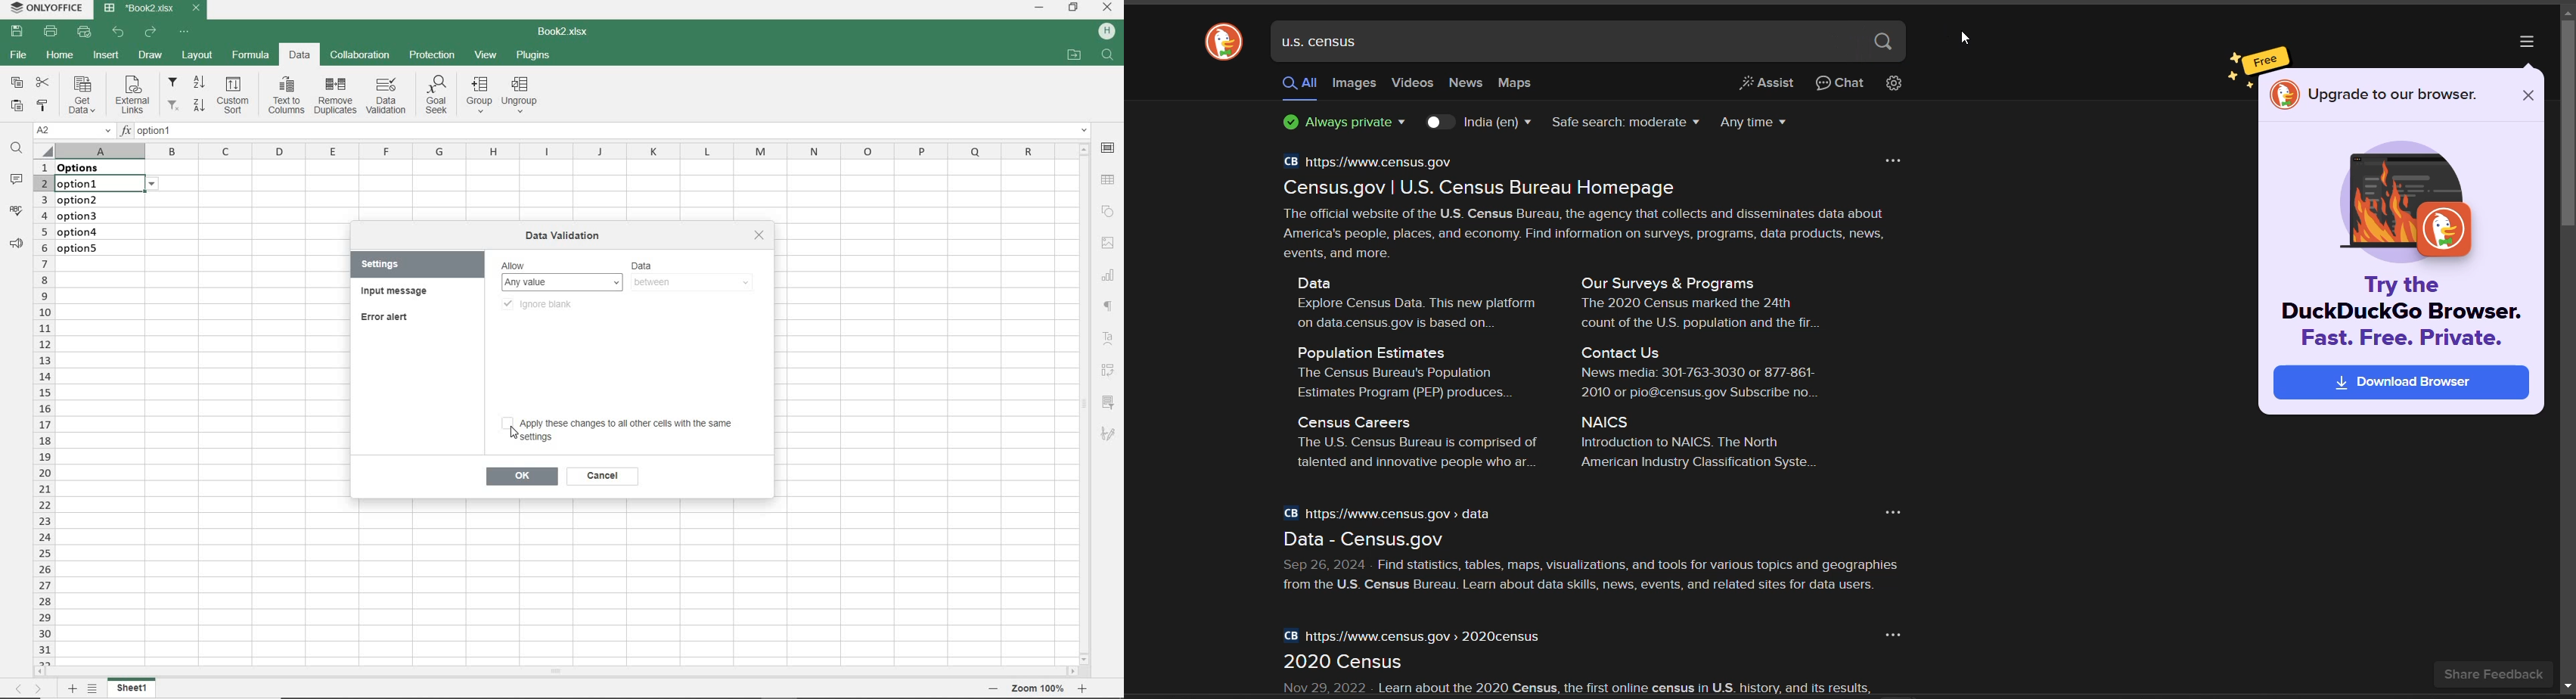  I want to click on Custom sort, so click(235, 95).